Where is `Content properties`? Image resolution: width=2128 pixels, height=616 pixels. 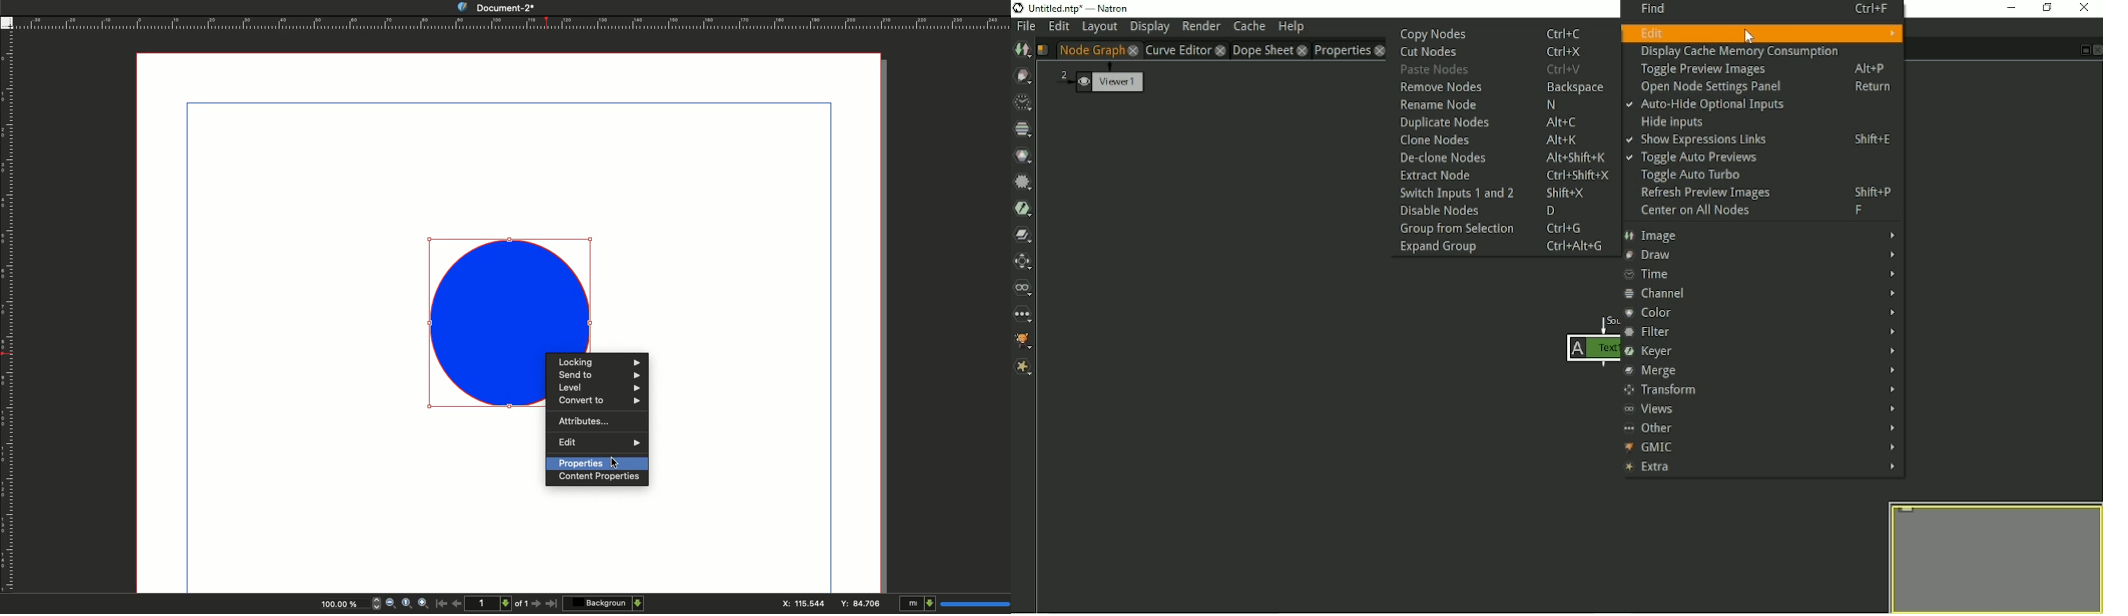
Content properties is located at coordinates (600, 478).